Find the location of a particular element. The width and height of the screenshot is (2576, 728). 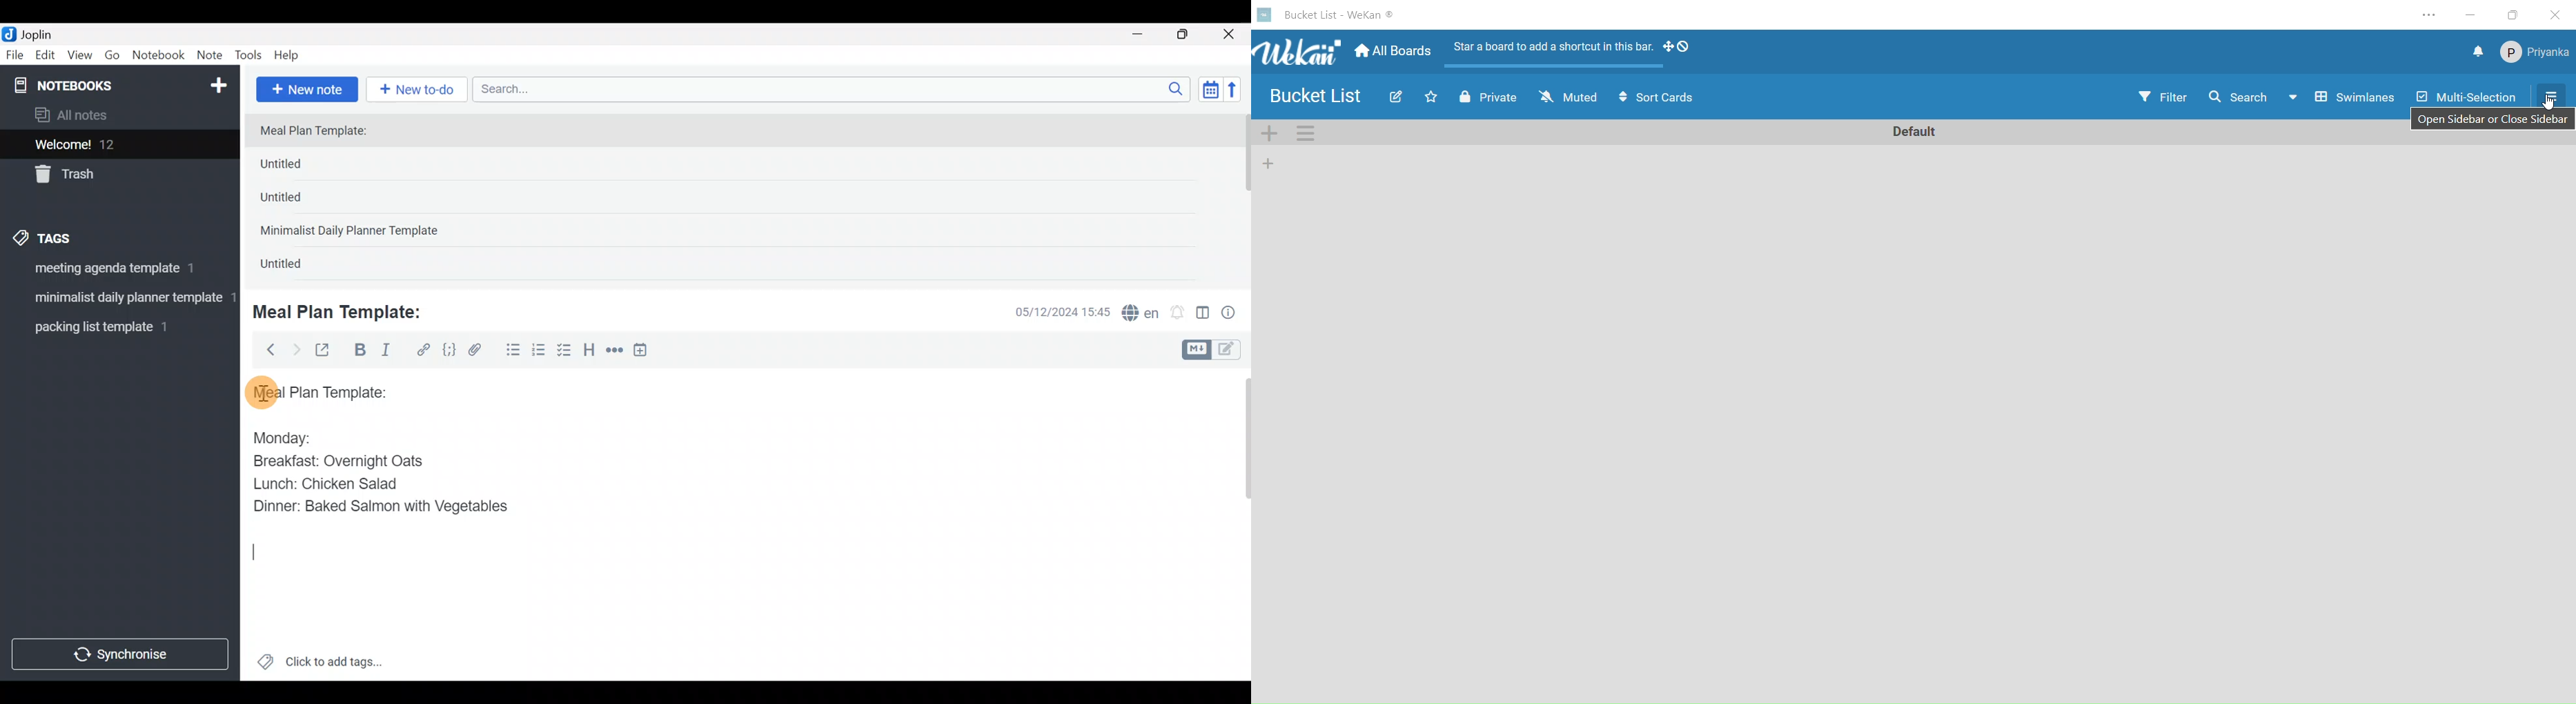

Monday: is located at coordinates (273, 436).